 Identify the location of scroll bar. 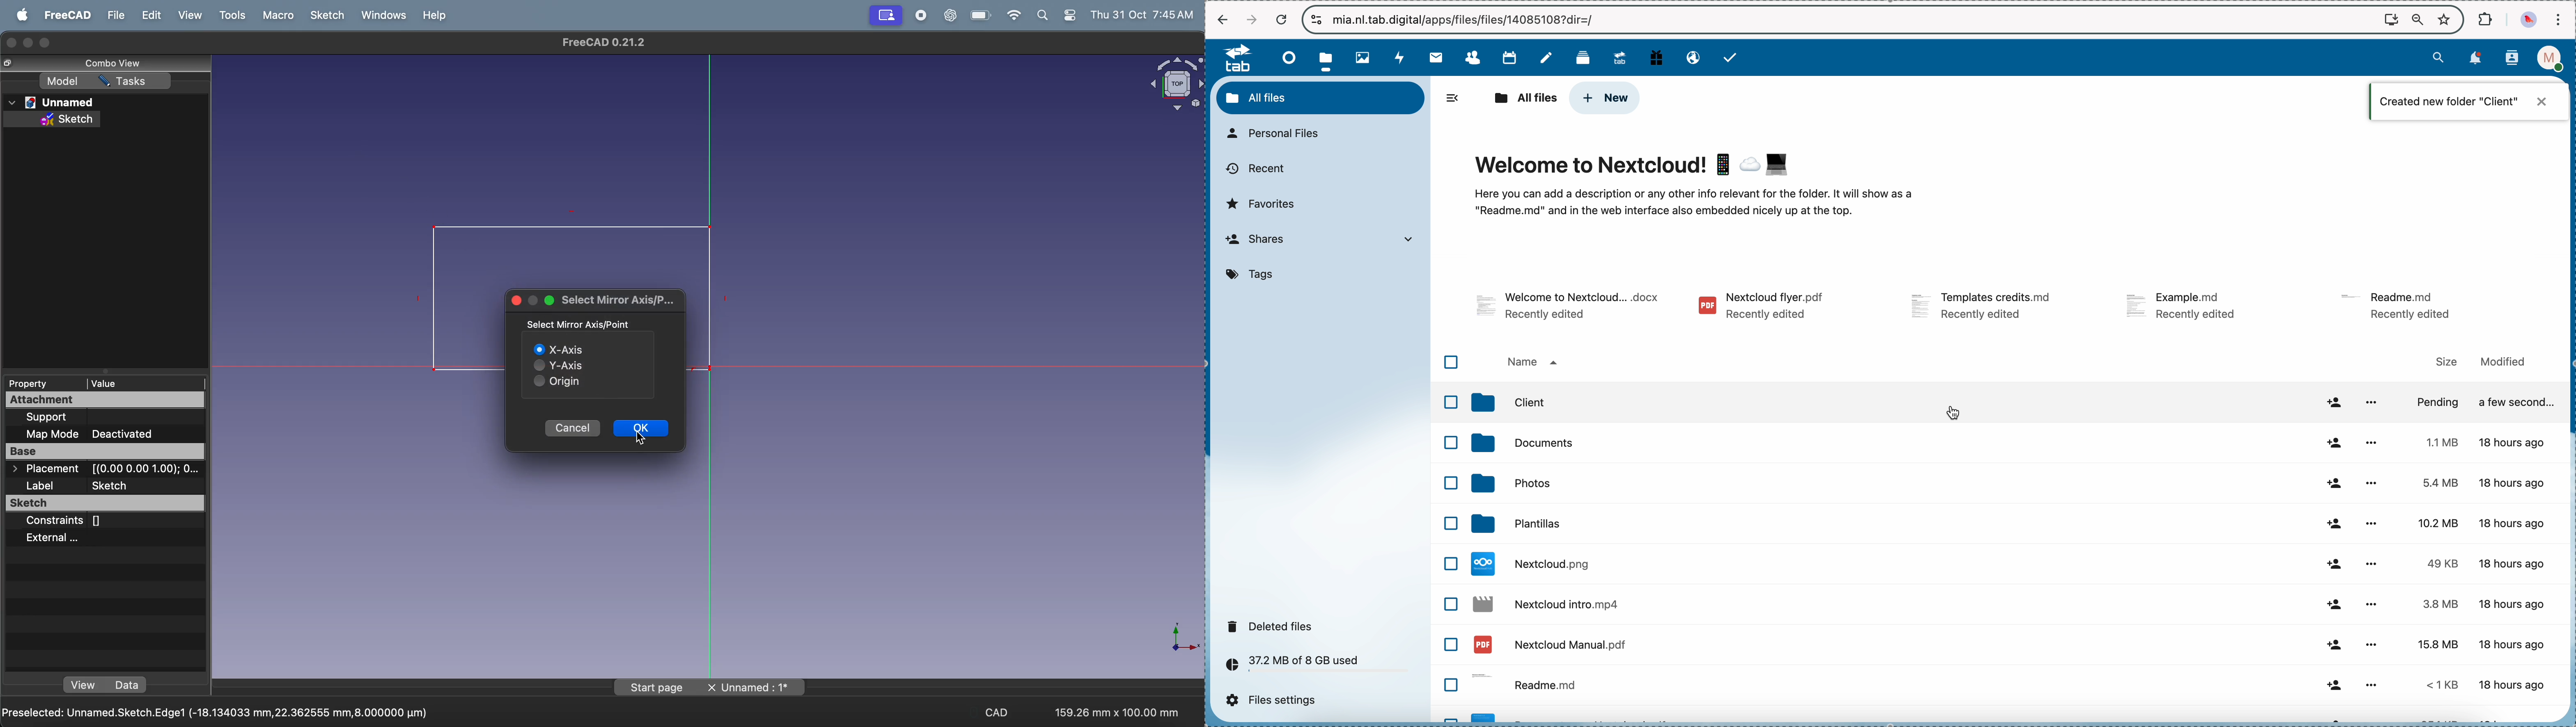
(2567, 282).